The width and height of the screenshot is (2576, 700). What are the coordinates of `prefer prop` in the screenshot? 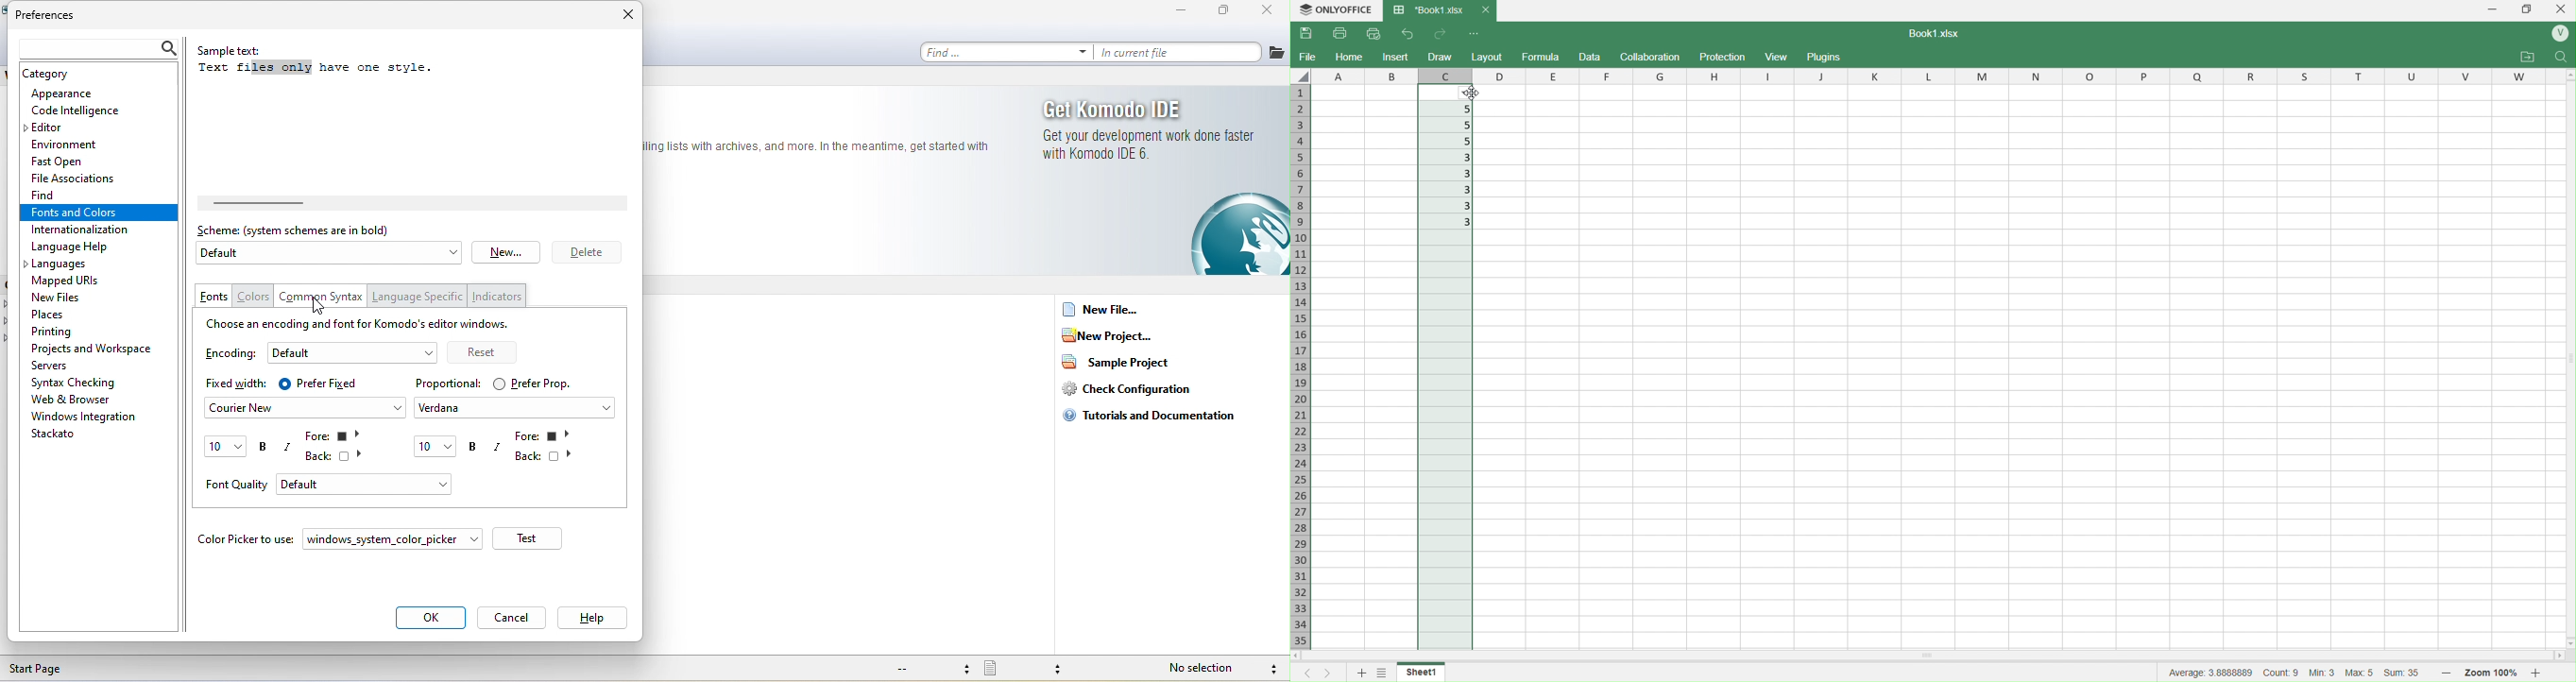 It's located at (533, 382).